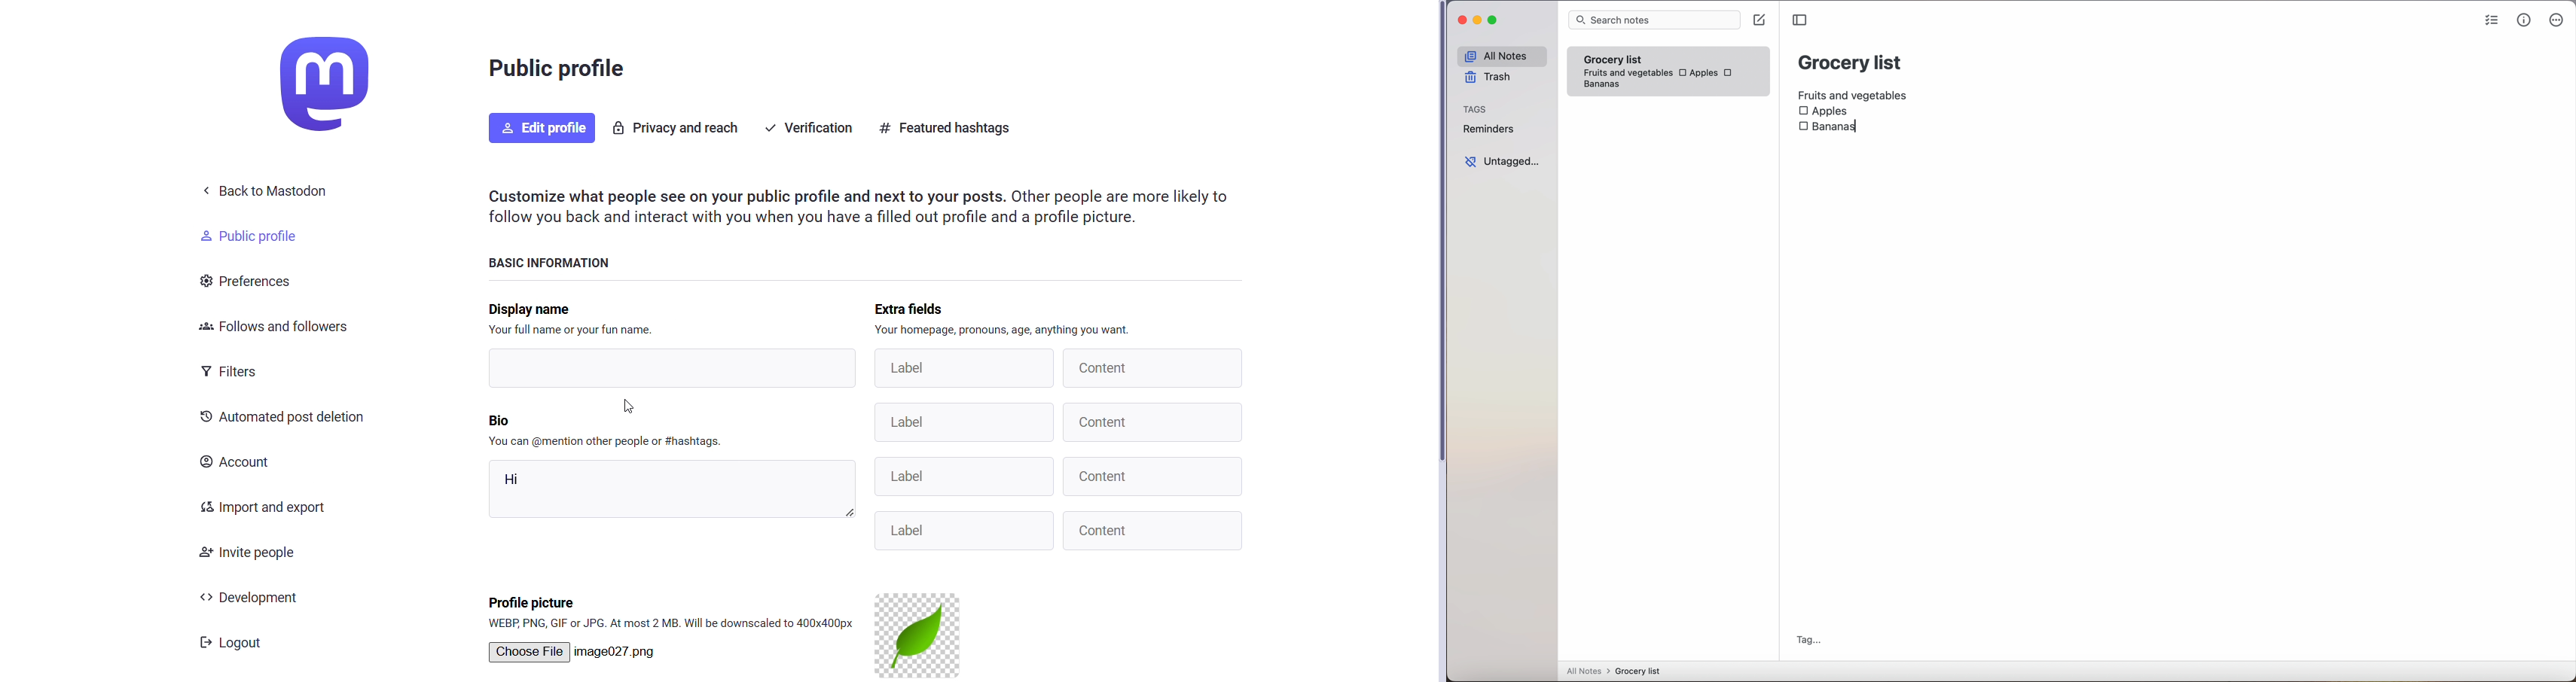 This screenshot has height=700, width=2576. Describe the element at coordinates (1857, 93) in the screenshot. I see `fruits and vegetables` at that location.